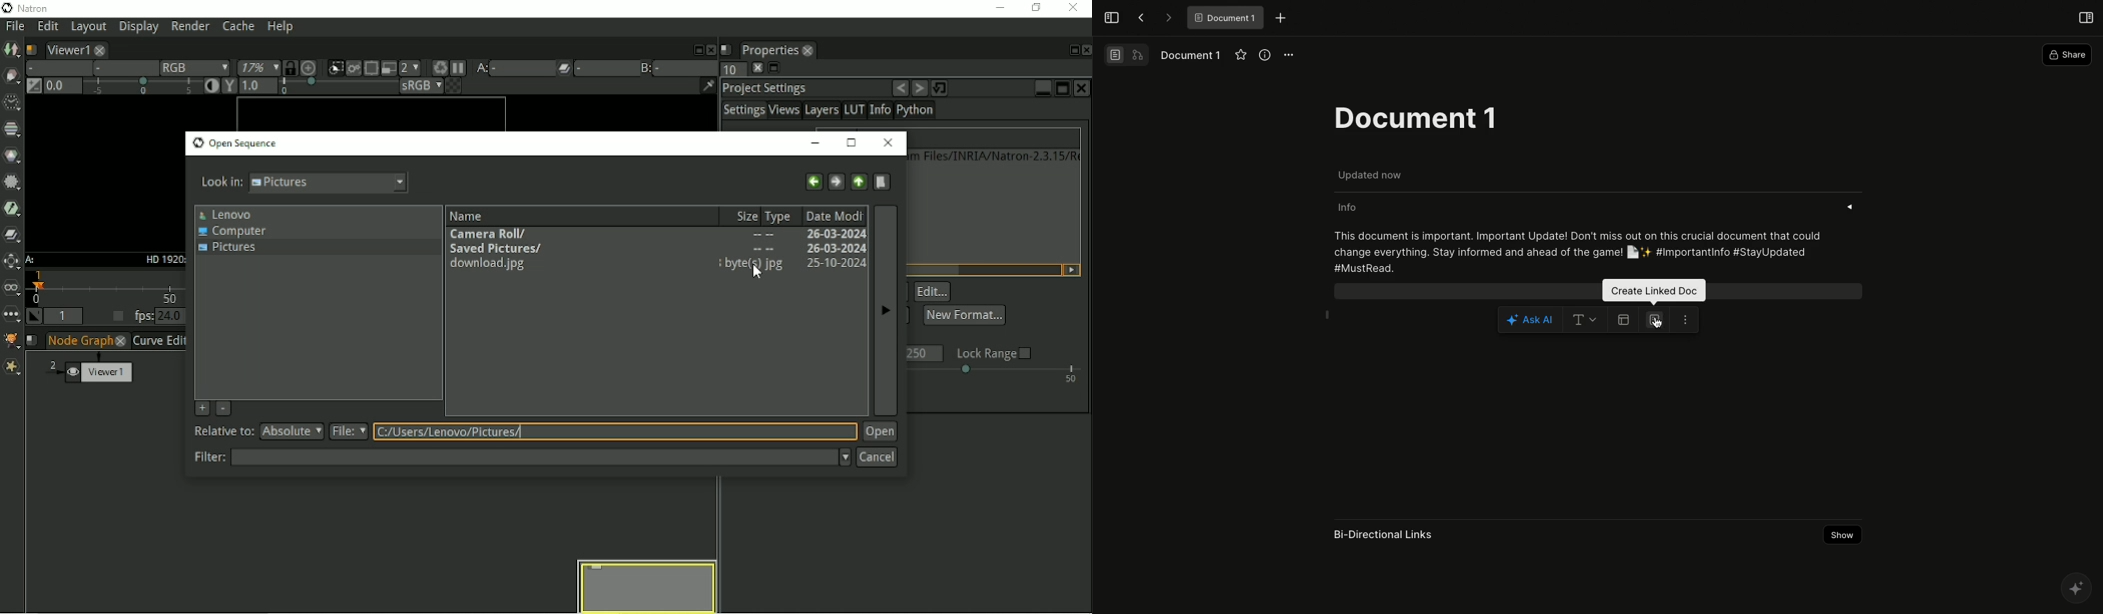  What do you see at coordinates (1844, 535) in the screenshot?
I see `Show` at bounding box center [1844, 535].